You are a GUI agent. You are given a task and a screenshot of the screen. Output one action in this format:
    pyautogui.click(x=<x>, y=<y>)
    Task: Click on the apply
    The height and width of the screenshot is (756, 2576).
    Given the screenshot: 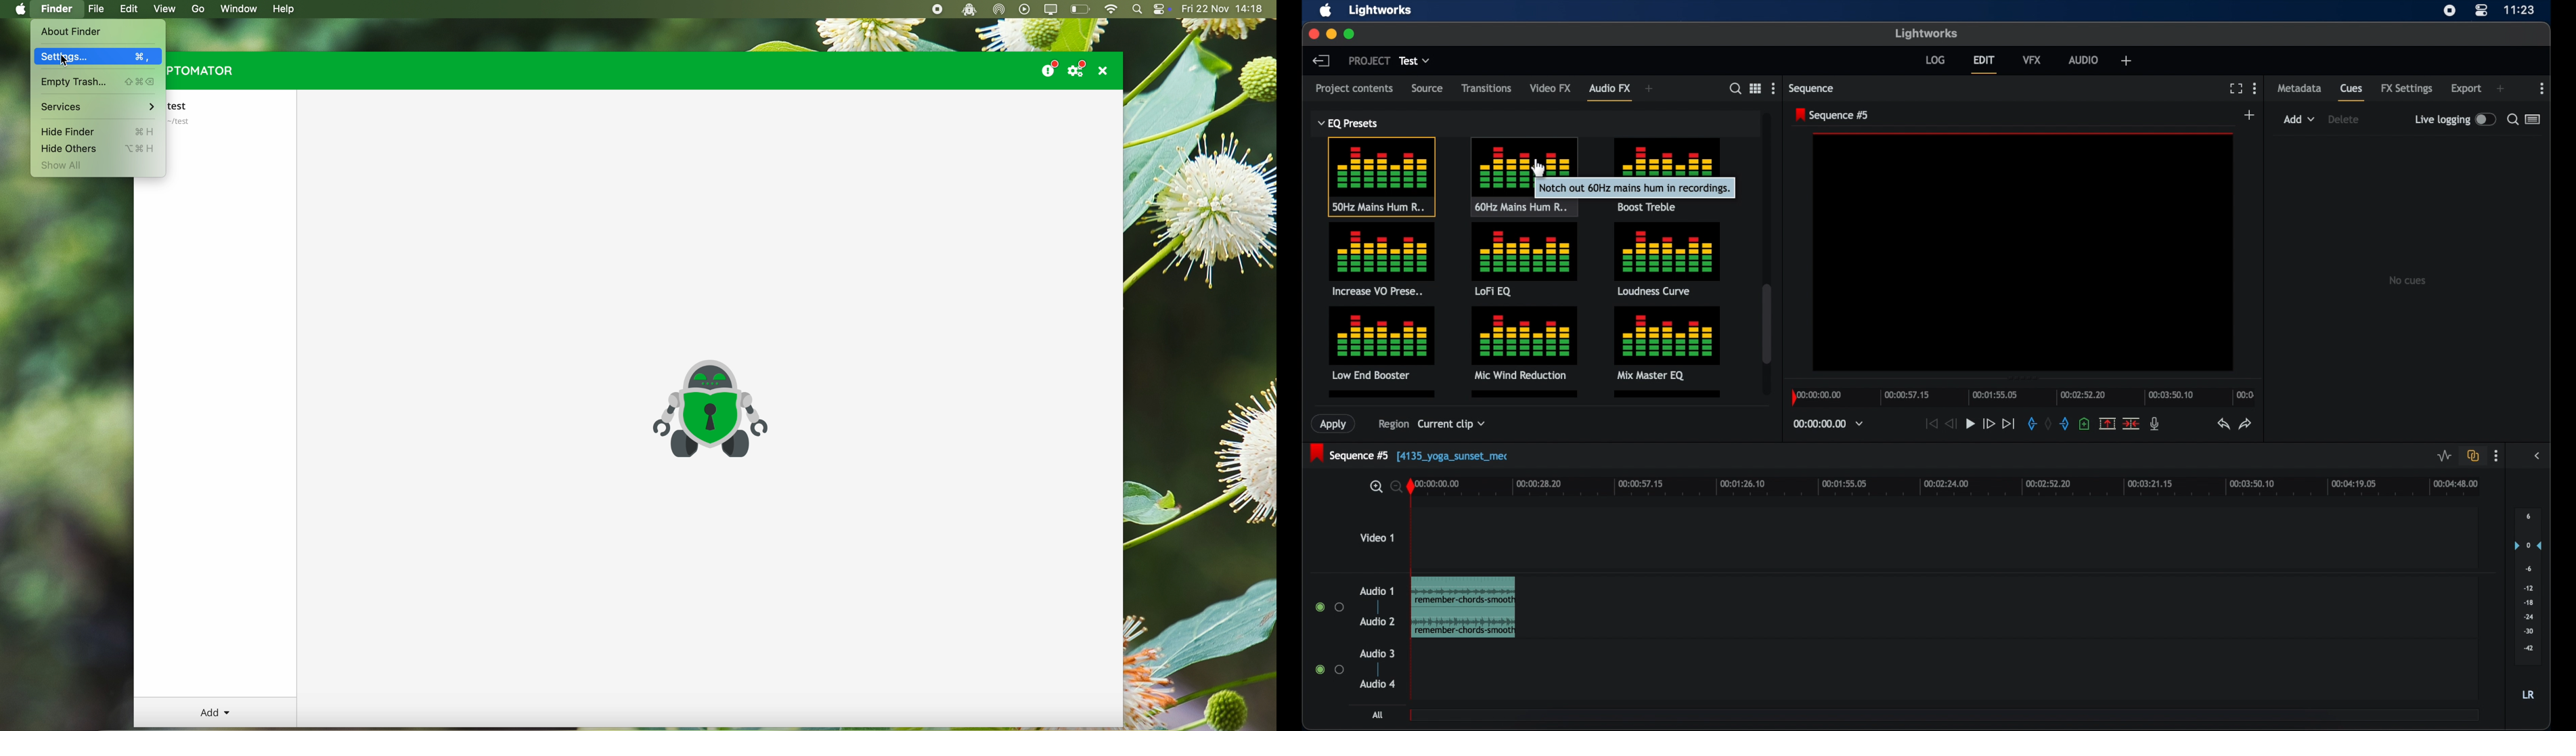 What is the action you would take?
    pyautogui.click(x=1335, y=424)
    